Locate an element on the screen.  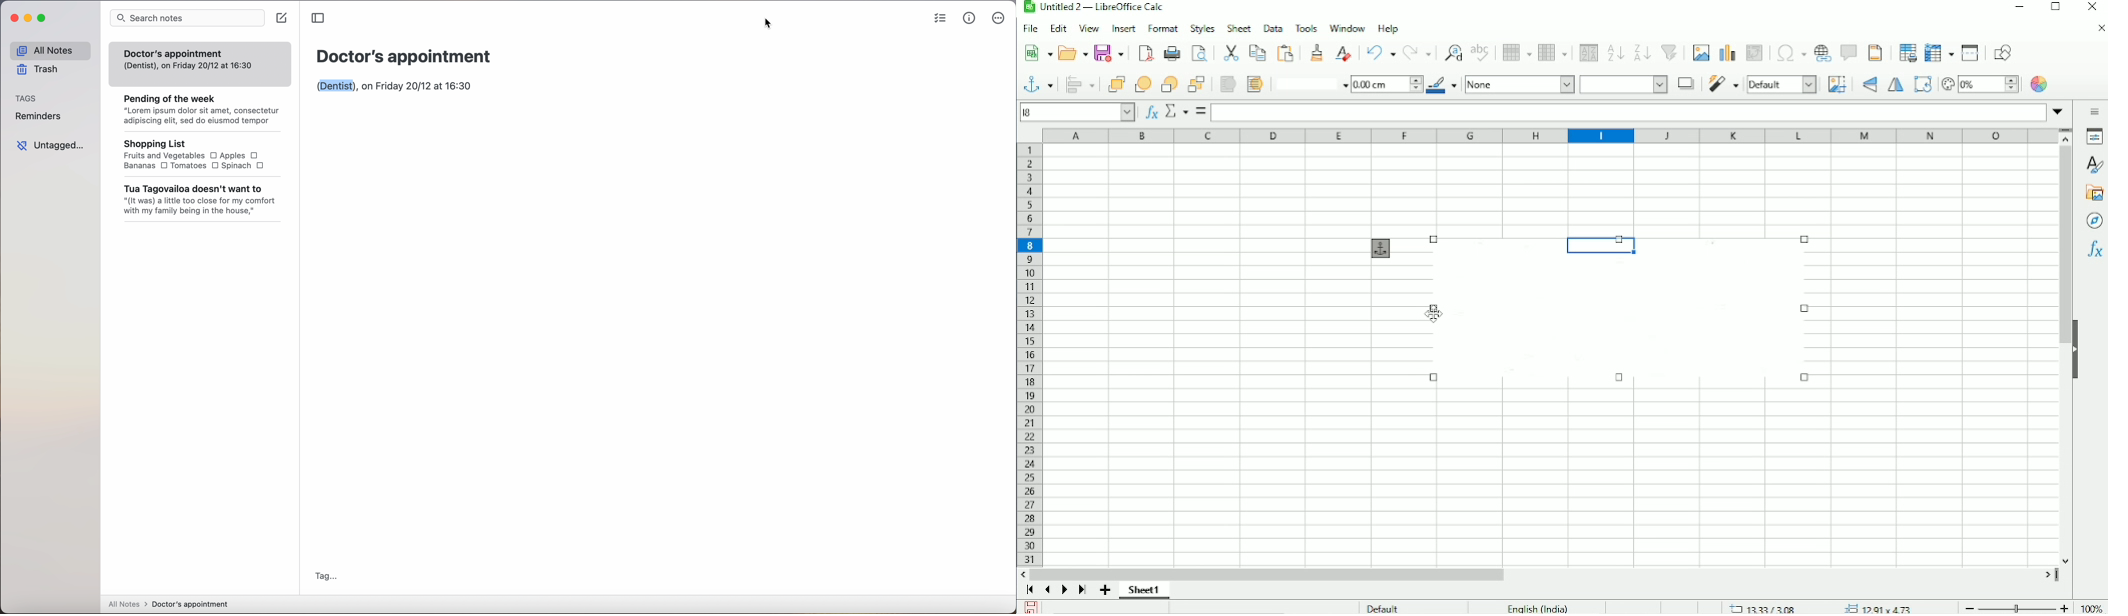
Row headings is located at coordinates (1028, 354).